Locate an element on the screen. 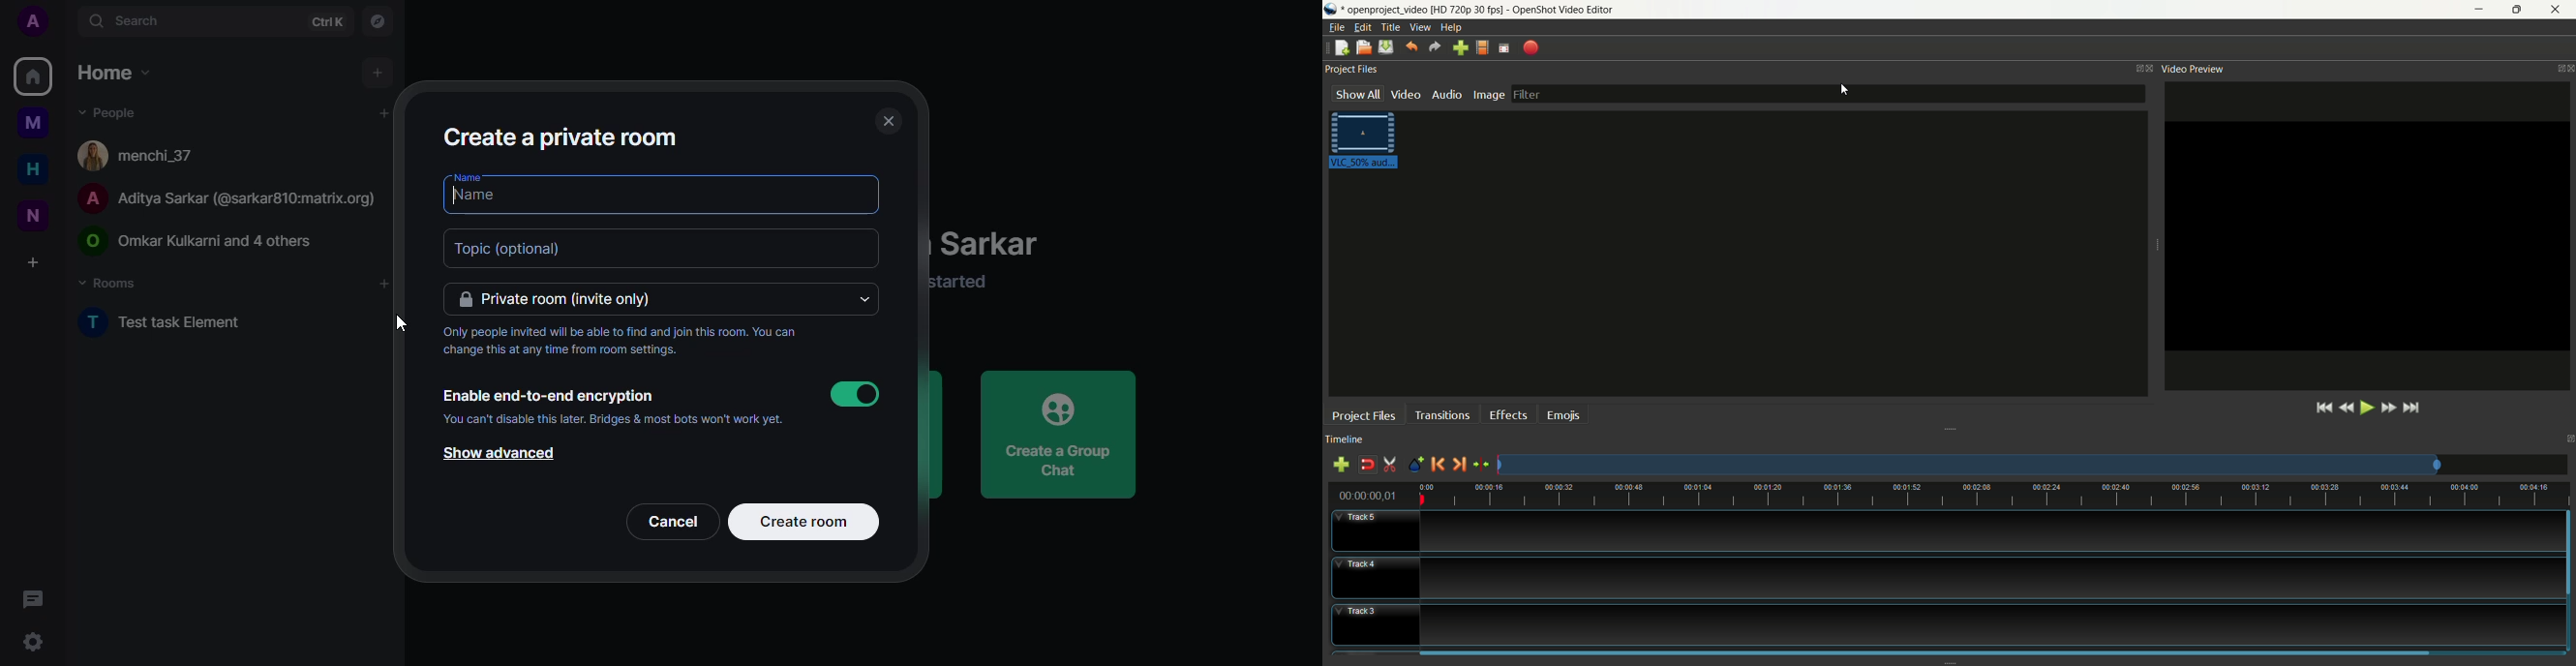 This screenshot has height=672, width=2576. create room is located at coordinates (800, 520).